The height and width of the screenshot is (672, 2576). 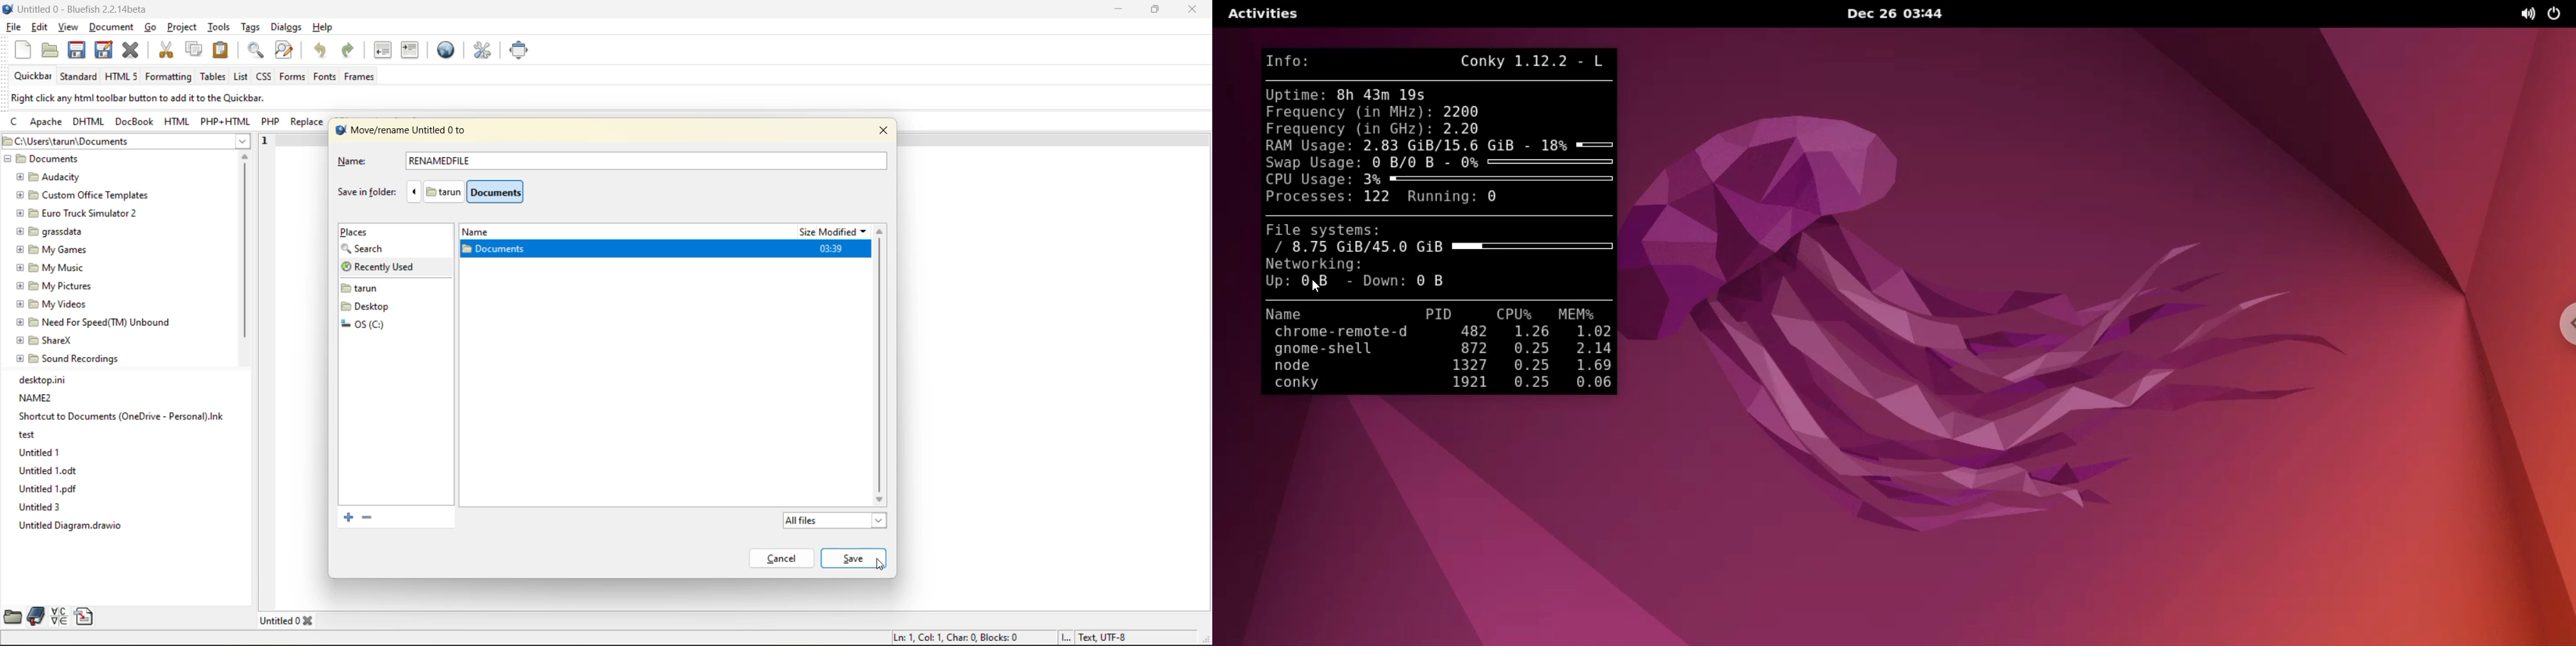 I want to click on recently used, so click(x=384, y=266).